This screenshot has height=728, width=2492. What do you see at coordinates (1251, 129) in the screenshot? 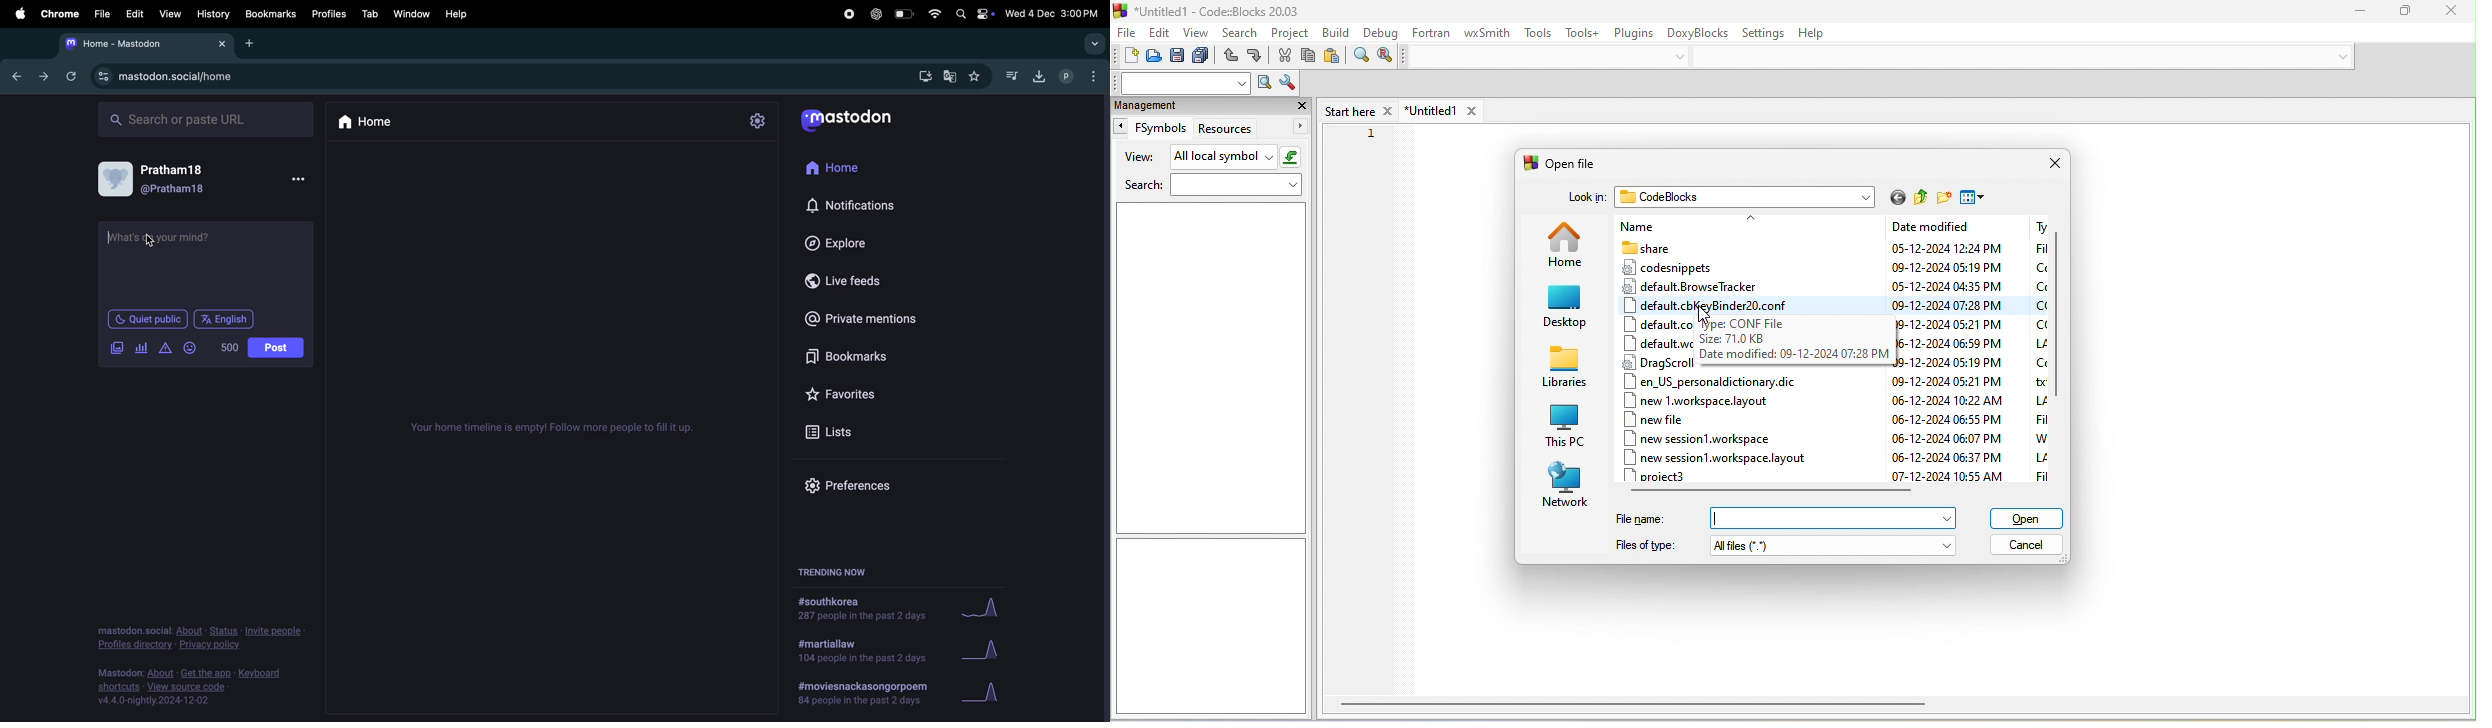
I see `resources` at bounding box center [1251, 129].